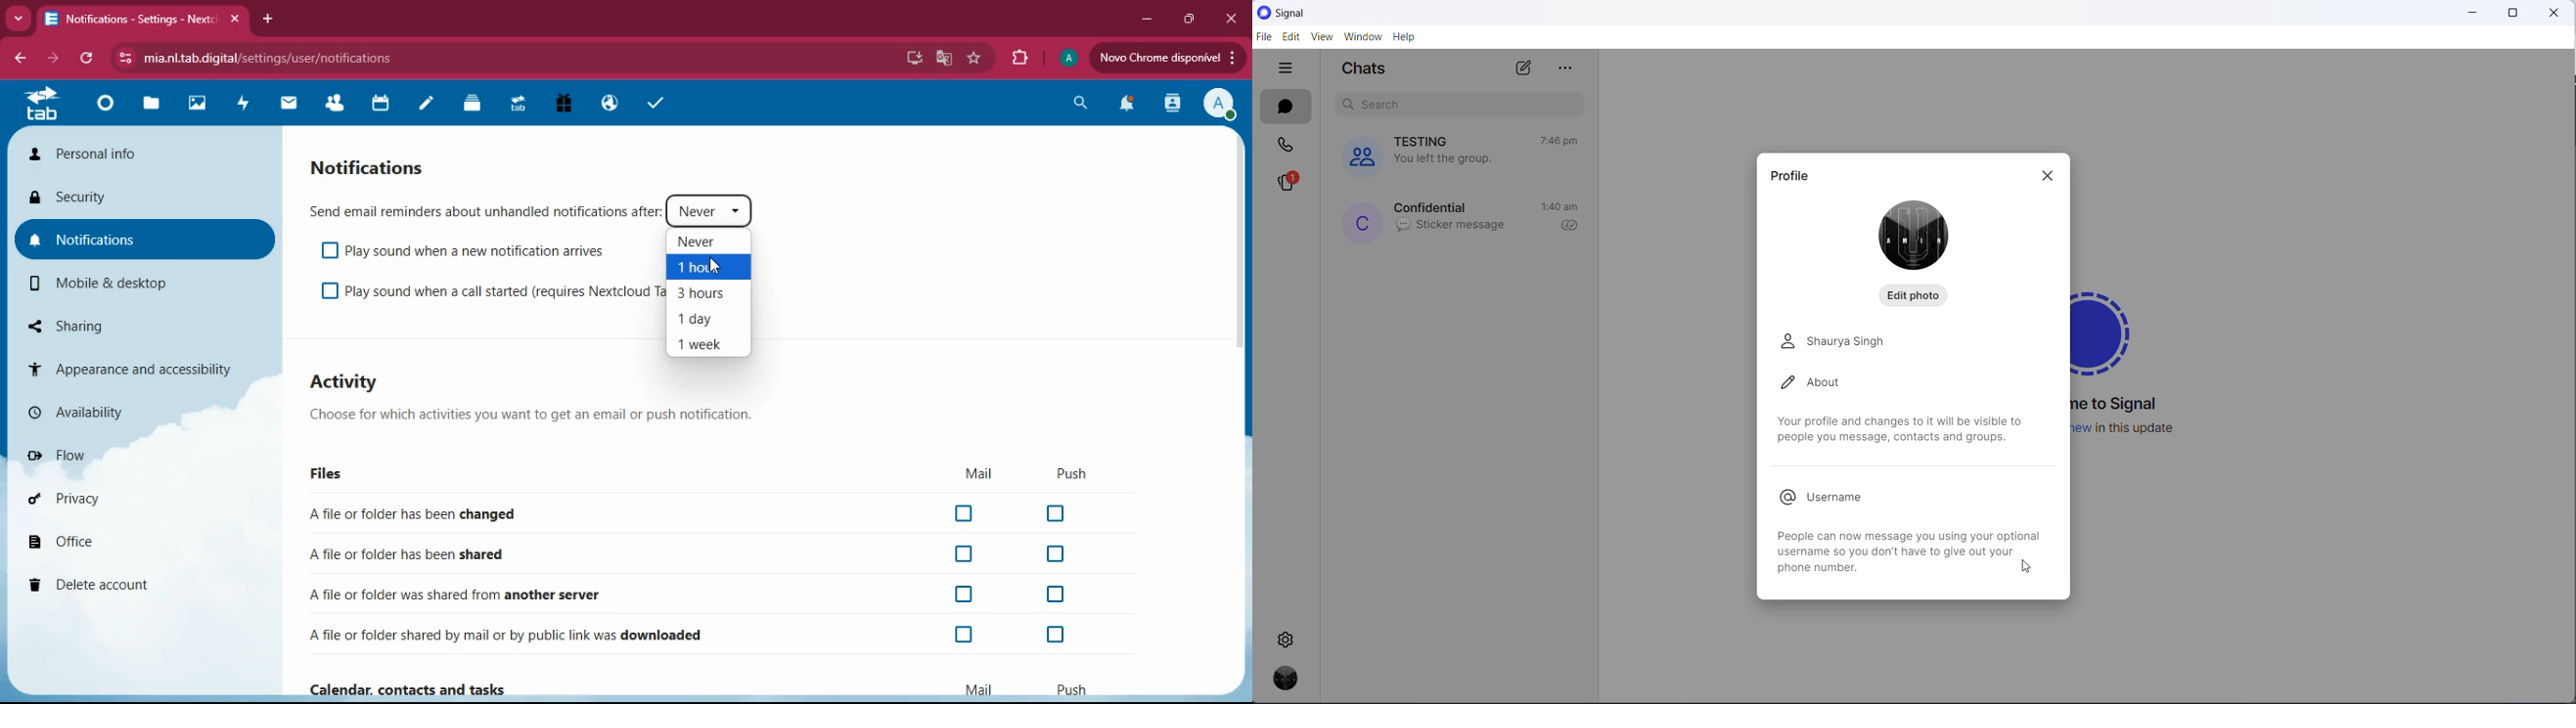  What do you see at coordinates (120, 416) in the screenshot?
I see `availability` at bounding box center [120, 416].